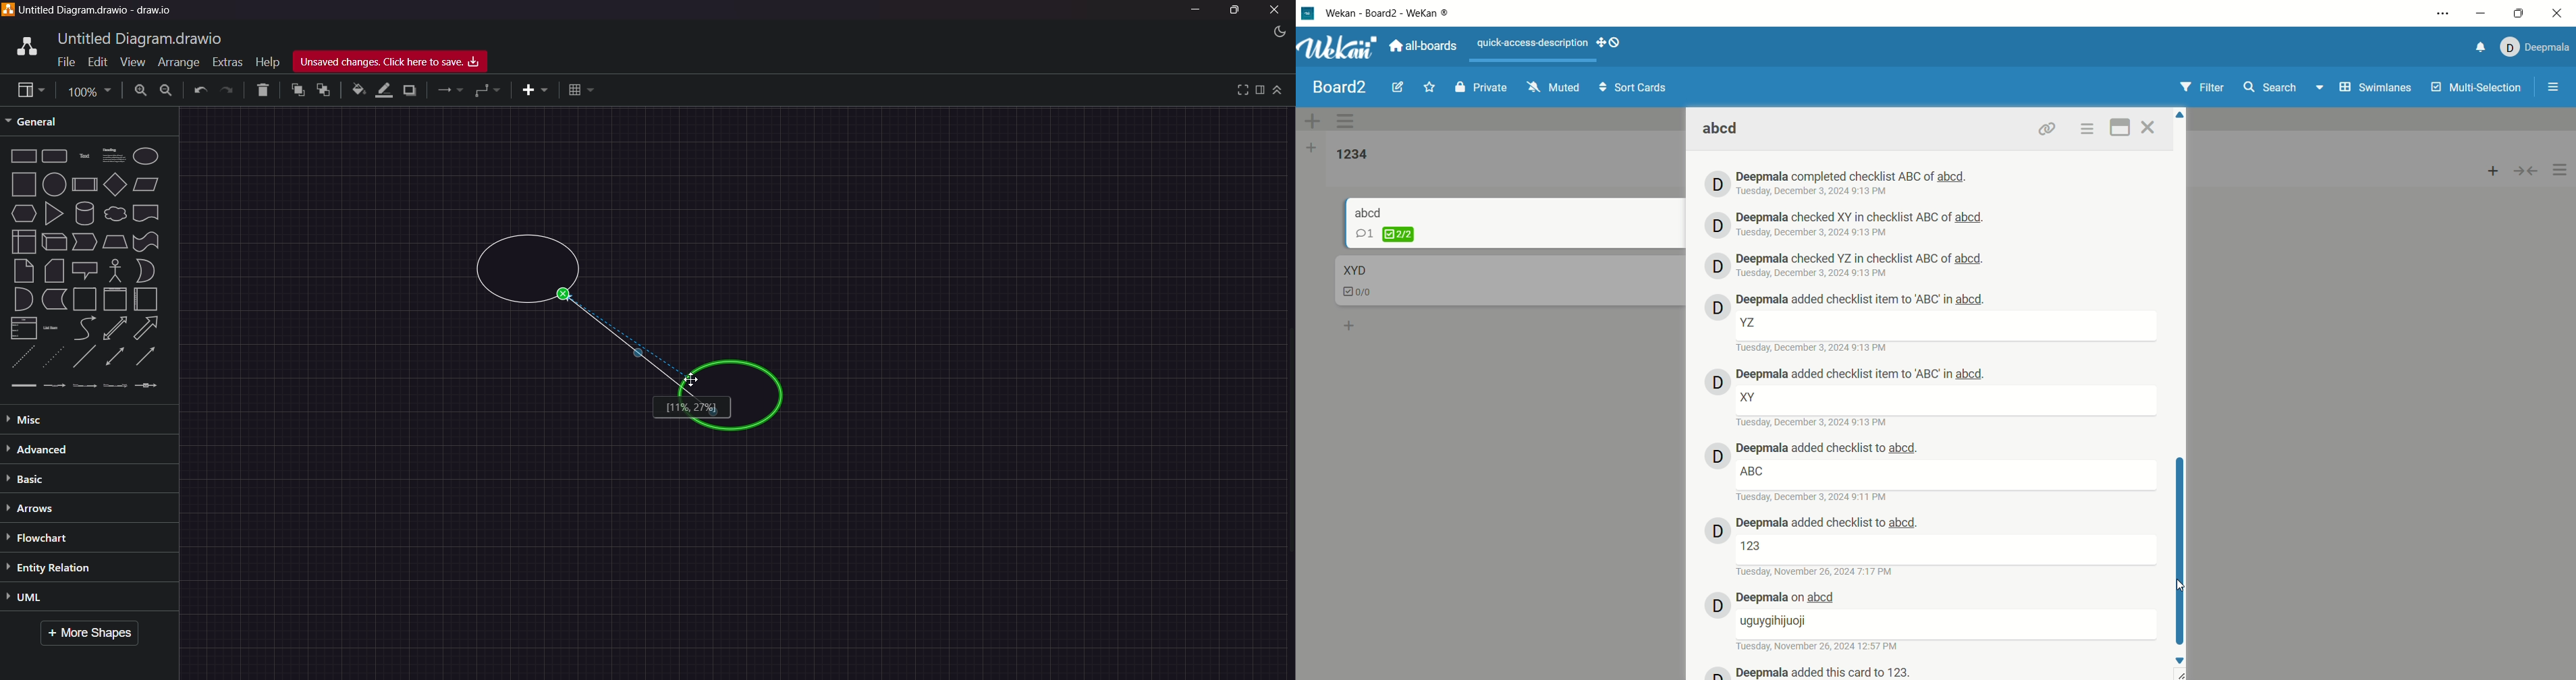 The height and width of the screenshot is (700, 2576). I want to click on text, so click(1749, 397).